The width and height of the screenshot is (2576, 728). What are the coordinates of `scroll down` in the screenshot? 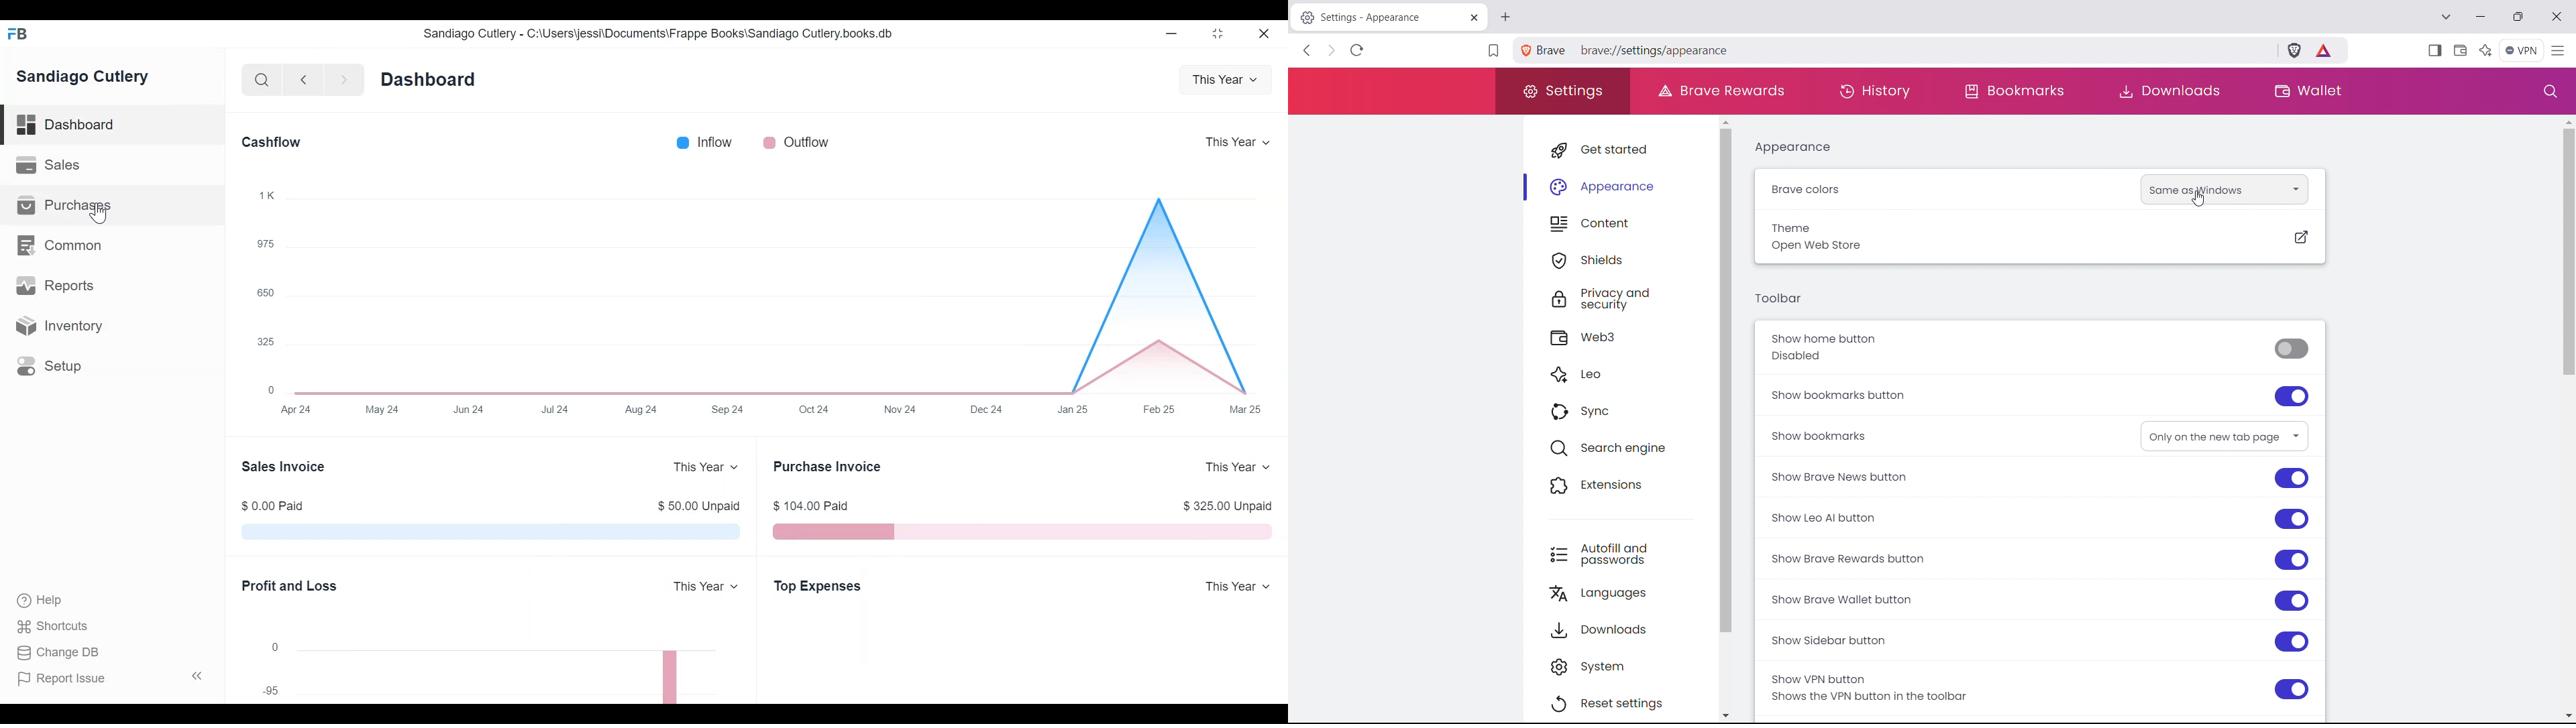 It's located at (2567, 715).